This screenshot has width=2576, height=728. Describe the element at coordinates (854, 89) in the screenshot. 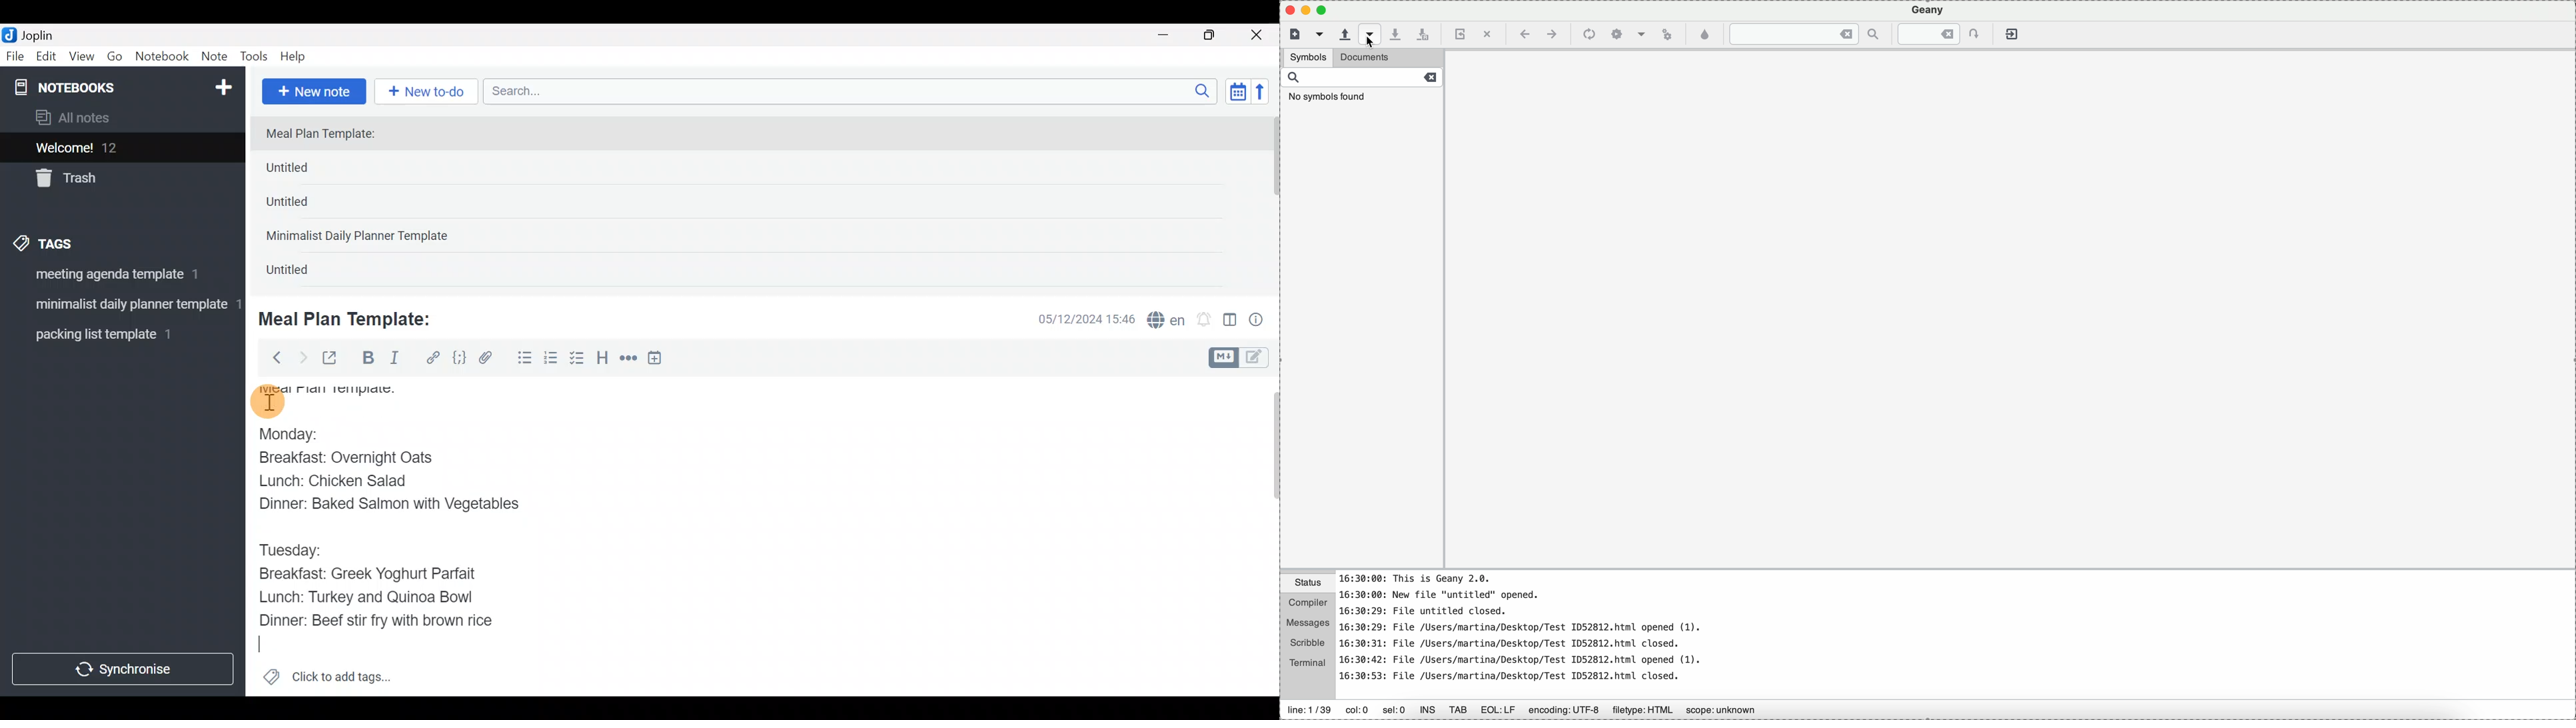

I see `Search bar` at that location.